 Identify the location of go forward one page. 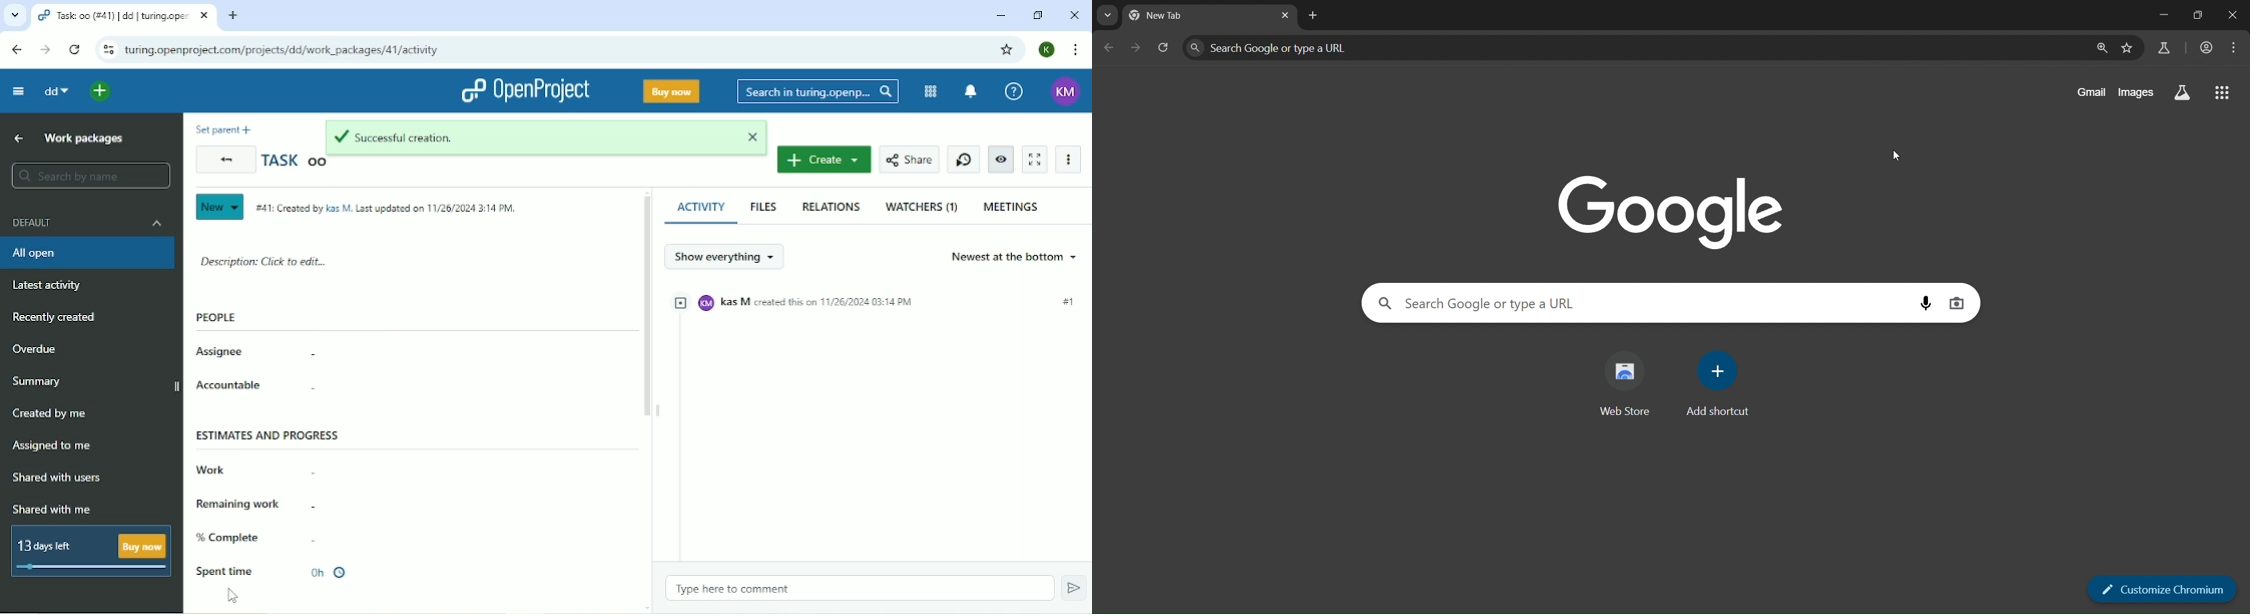
(1135, 48).